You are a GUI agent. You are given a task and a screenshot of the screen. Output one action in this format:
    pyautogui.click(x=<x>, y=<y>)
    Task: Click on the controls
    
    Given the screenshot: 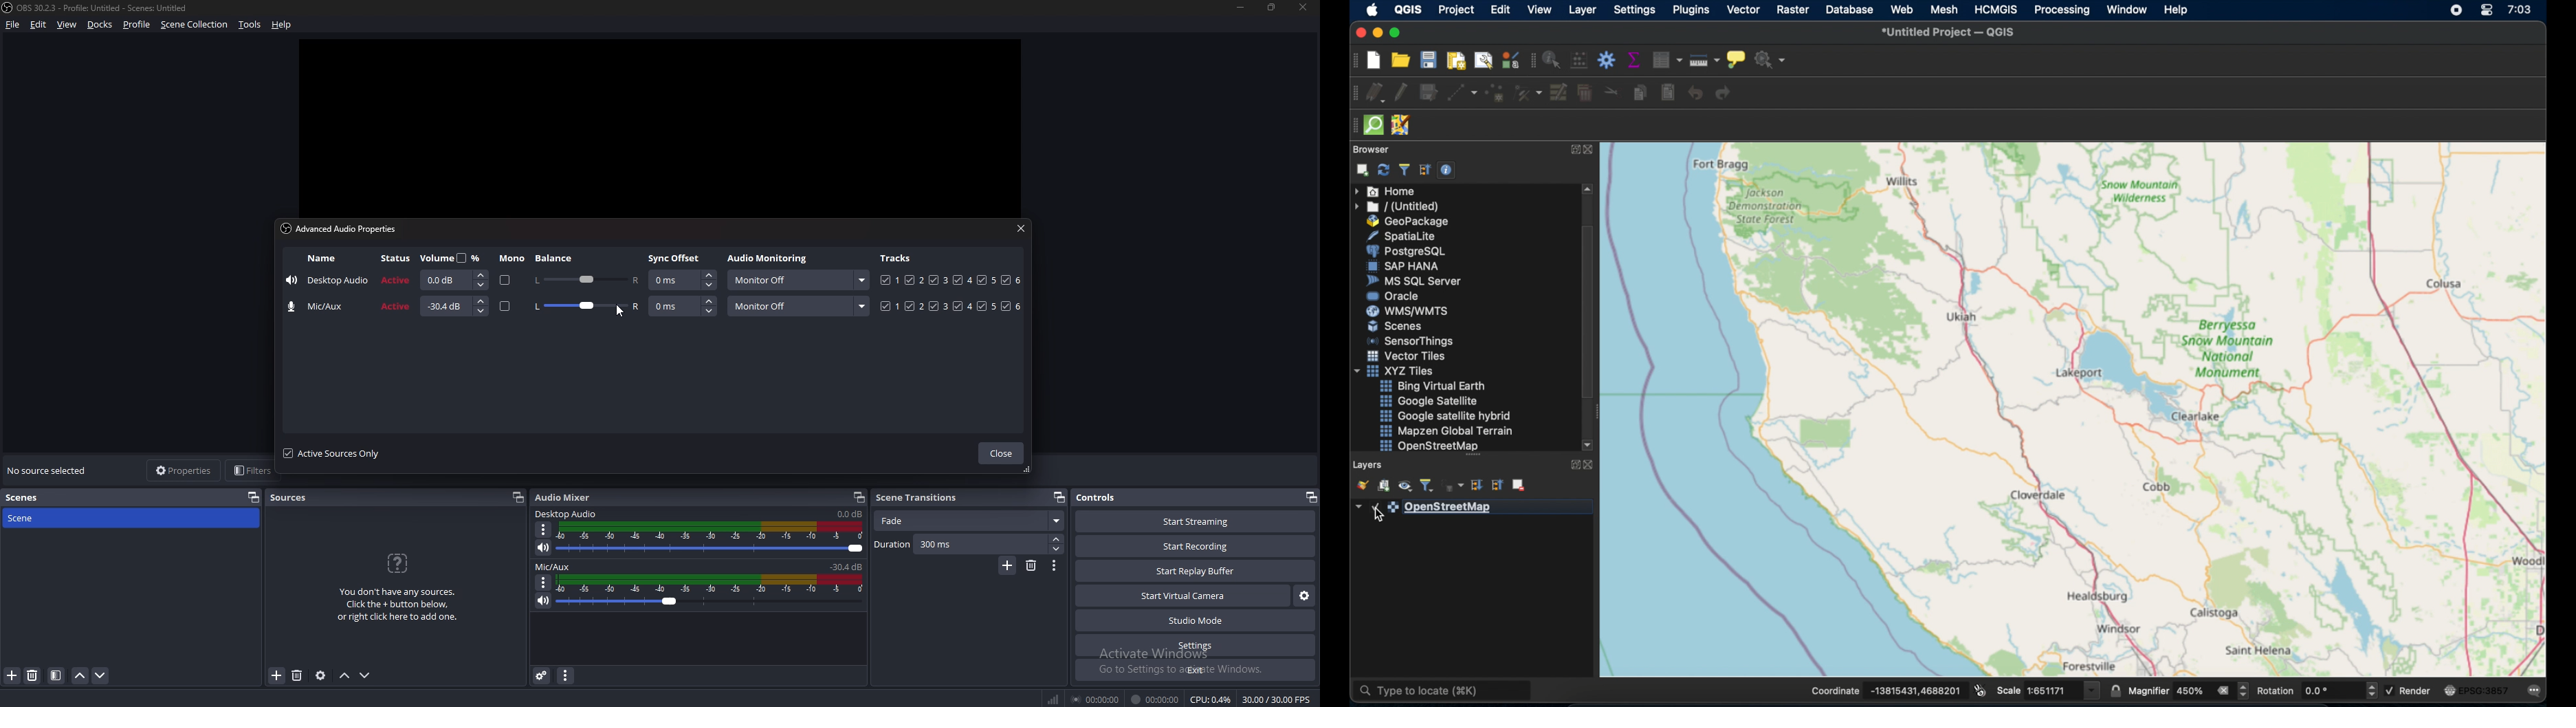 What is the action you would take?
    pyautogui.click(x=1104, y=497)
    